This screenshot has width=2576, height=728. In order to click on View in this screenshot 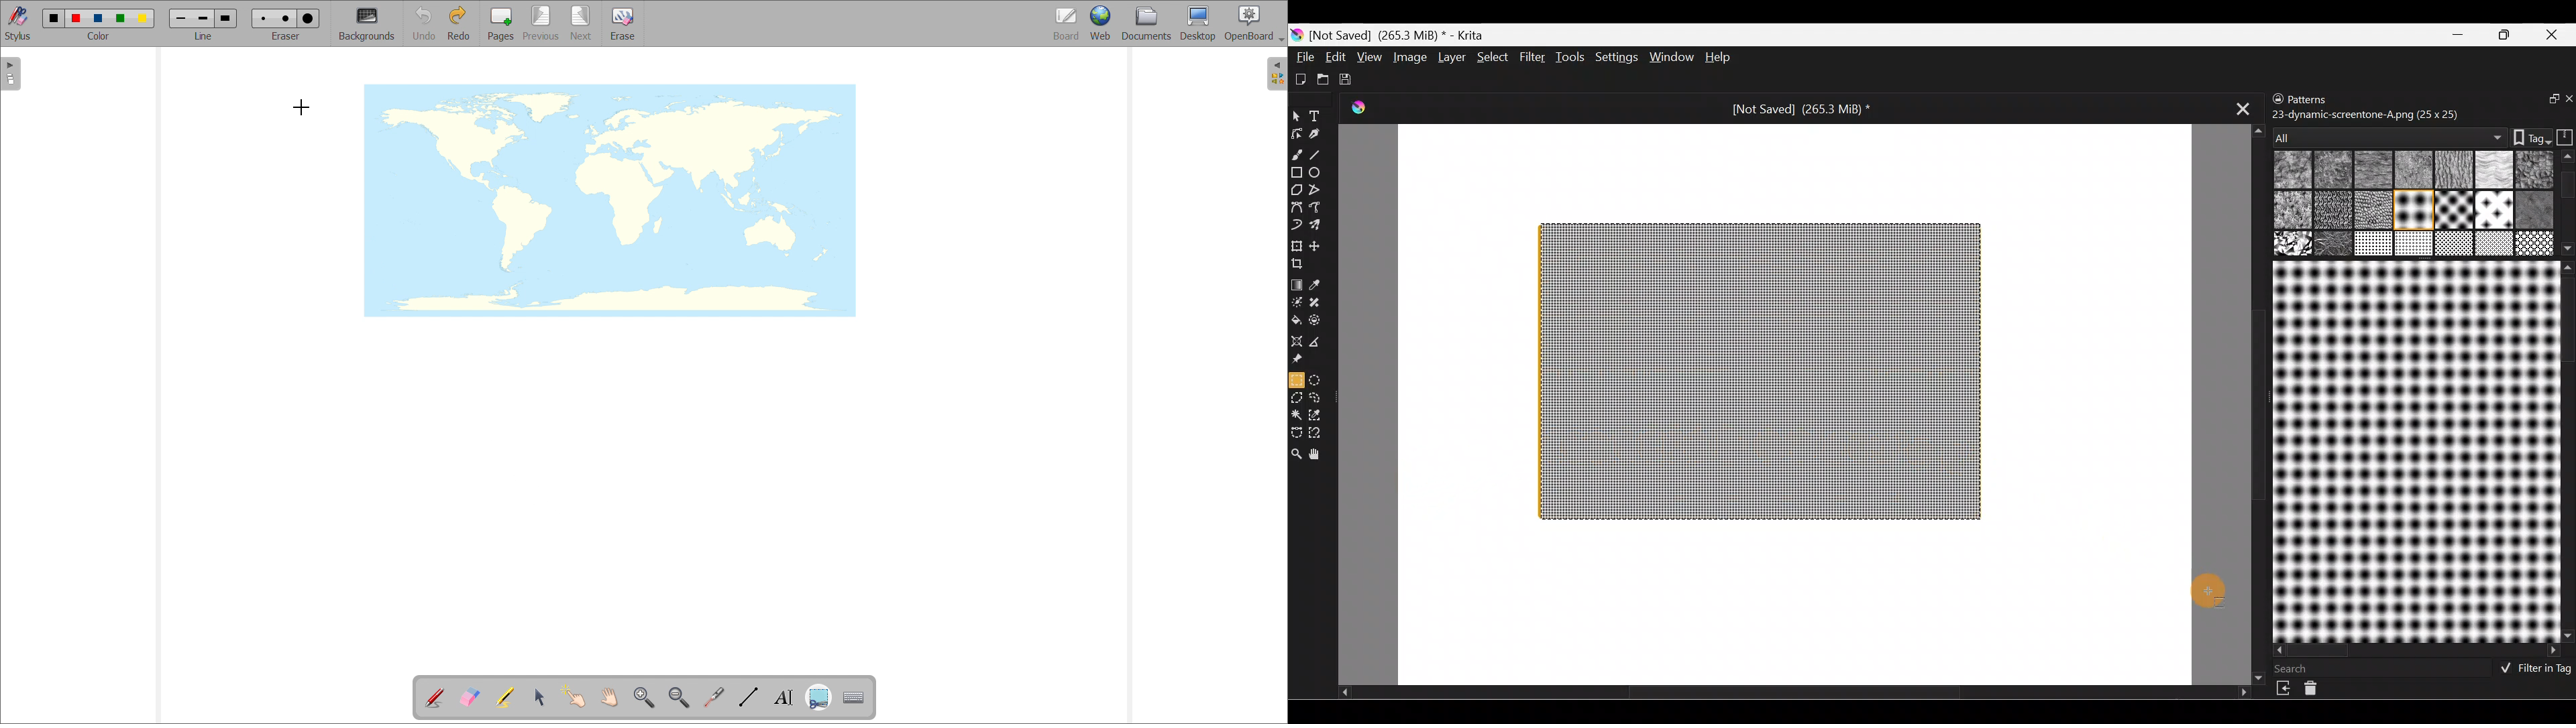, I will do `click(1369, 56)`.